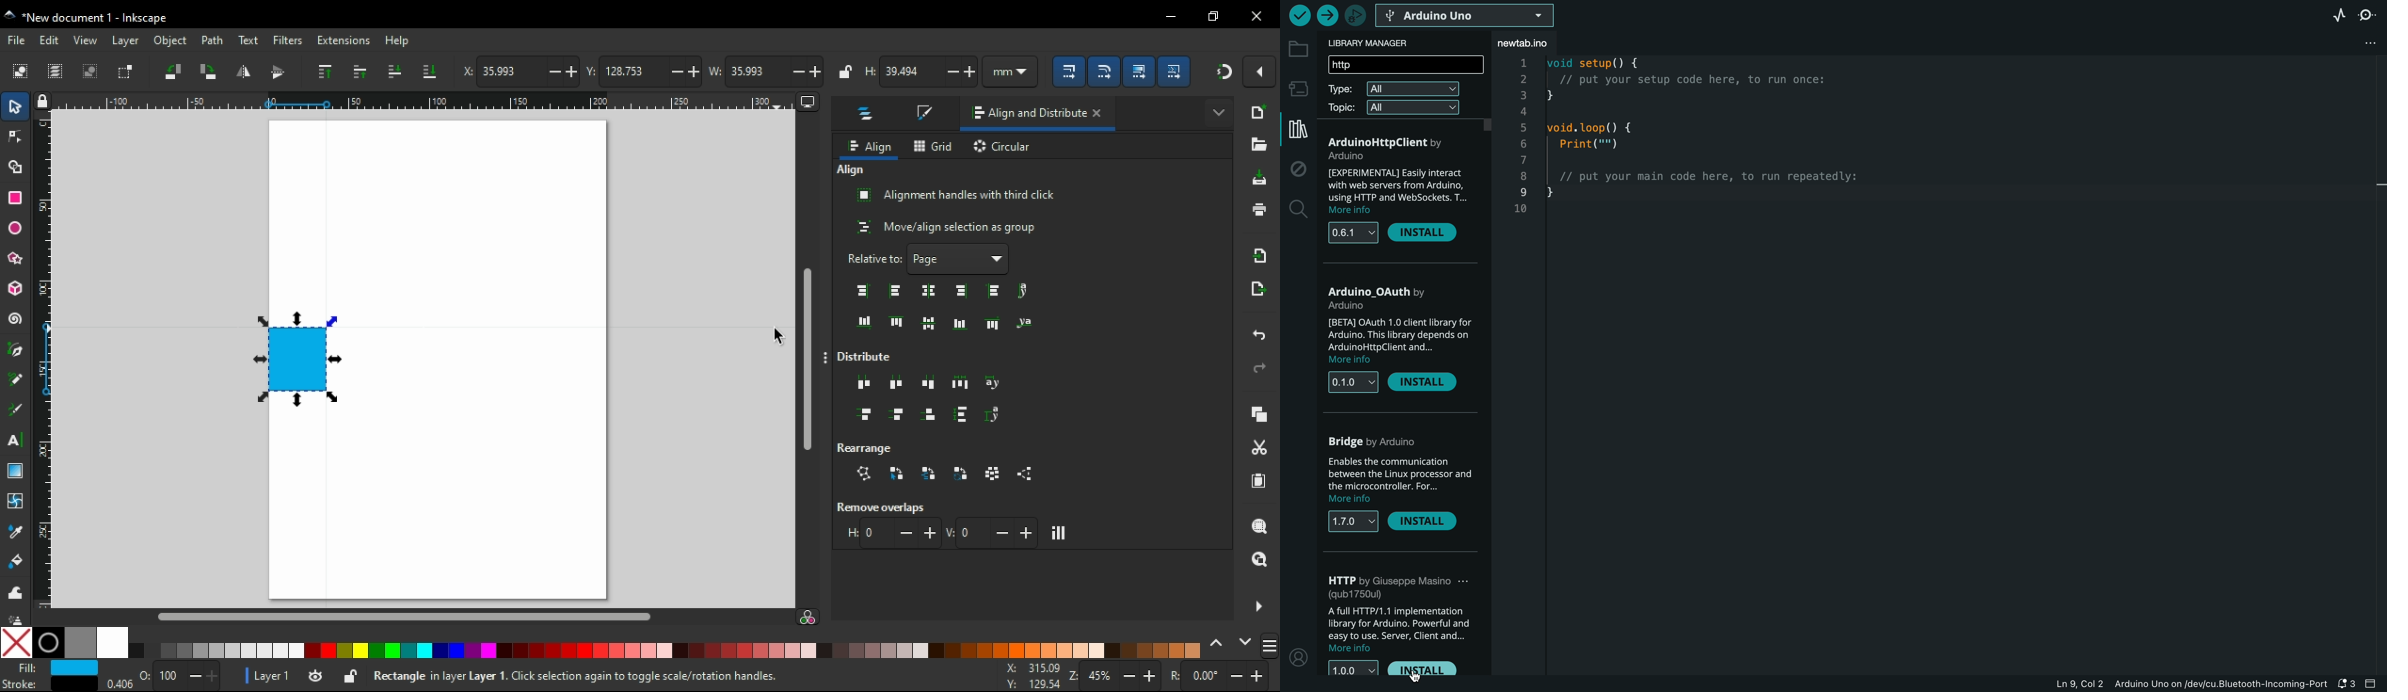 This screenshot has height=700, width=2408. Describe the element at coordinates (54, 668) in the screenshot. I see `fill color` at that location.